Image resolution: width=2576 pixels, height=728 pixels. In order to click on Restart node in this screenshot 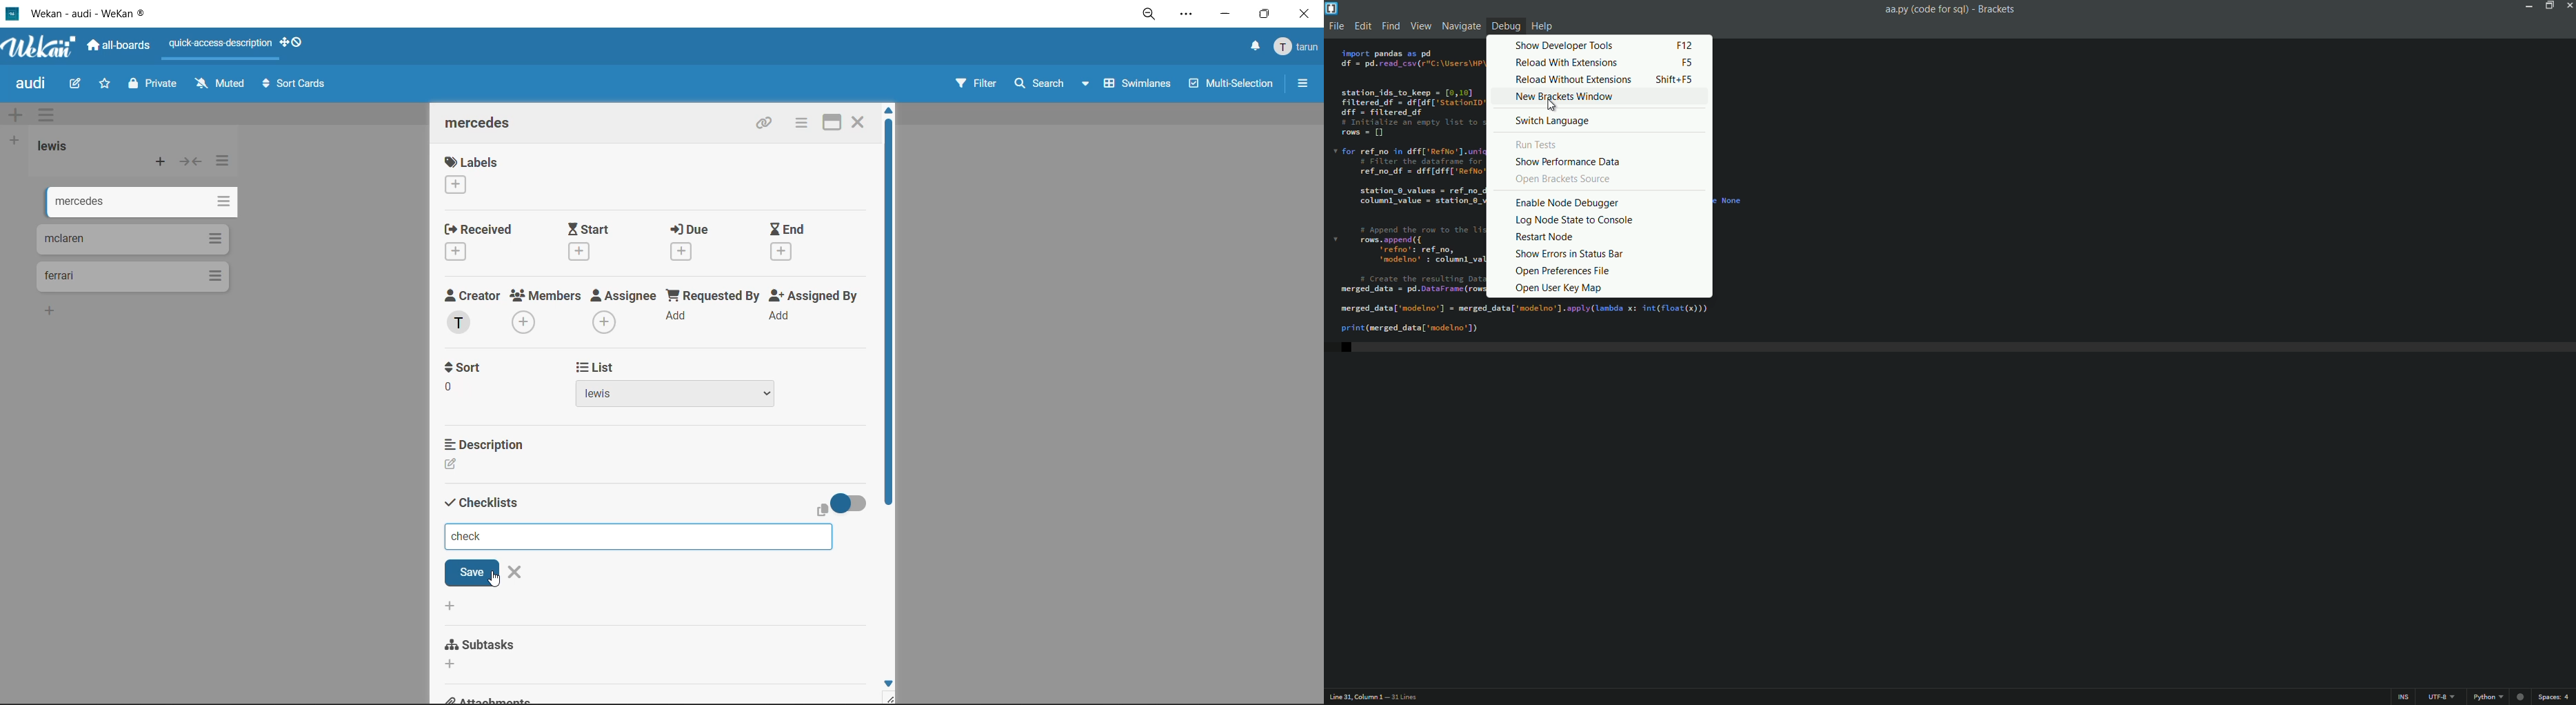, I will do `click(1546, 237)`.